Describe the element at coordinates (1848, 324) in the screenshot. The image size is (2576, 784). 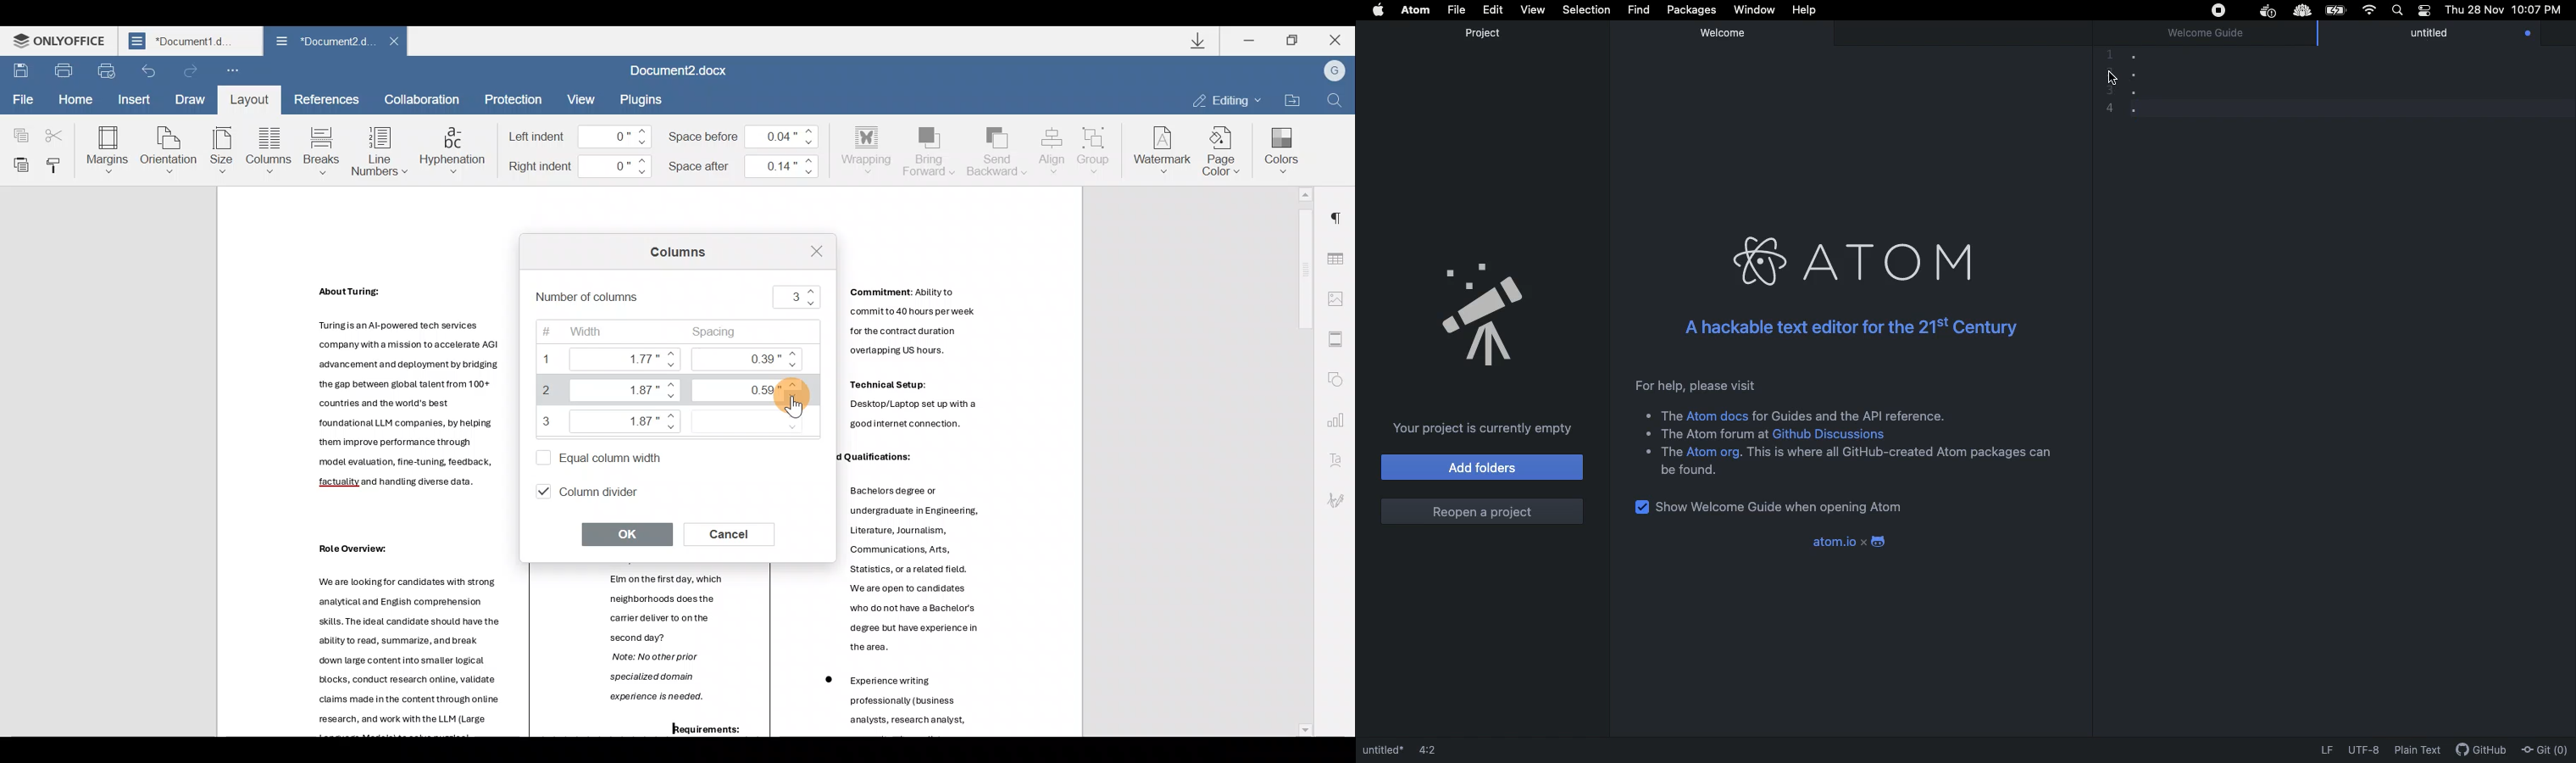
I see `Hackable text editor` at that location.